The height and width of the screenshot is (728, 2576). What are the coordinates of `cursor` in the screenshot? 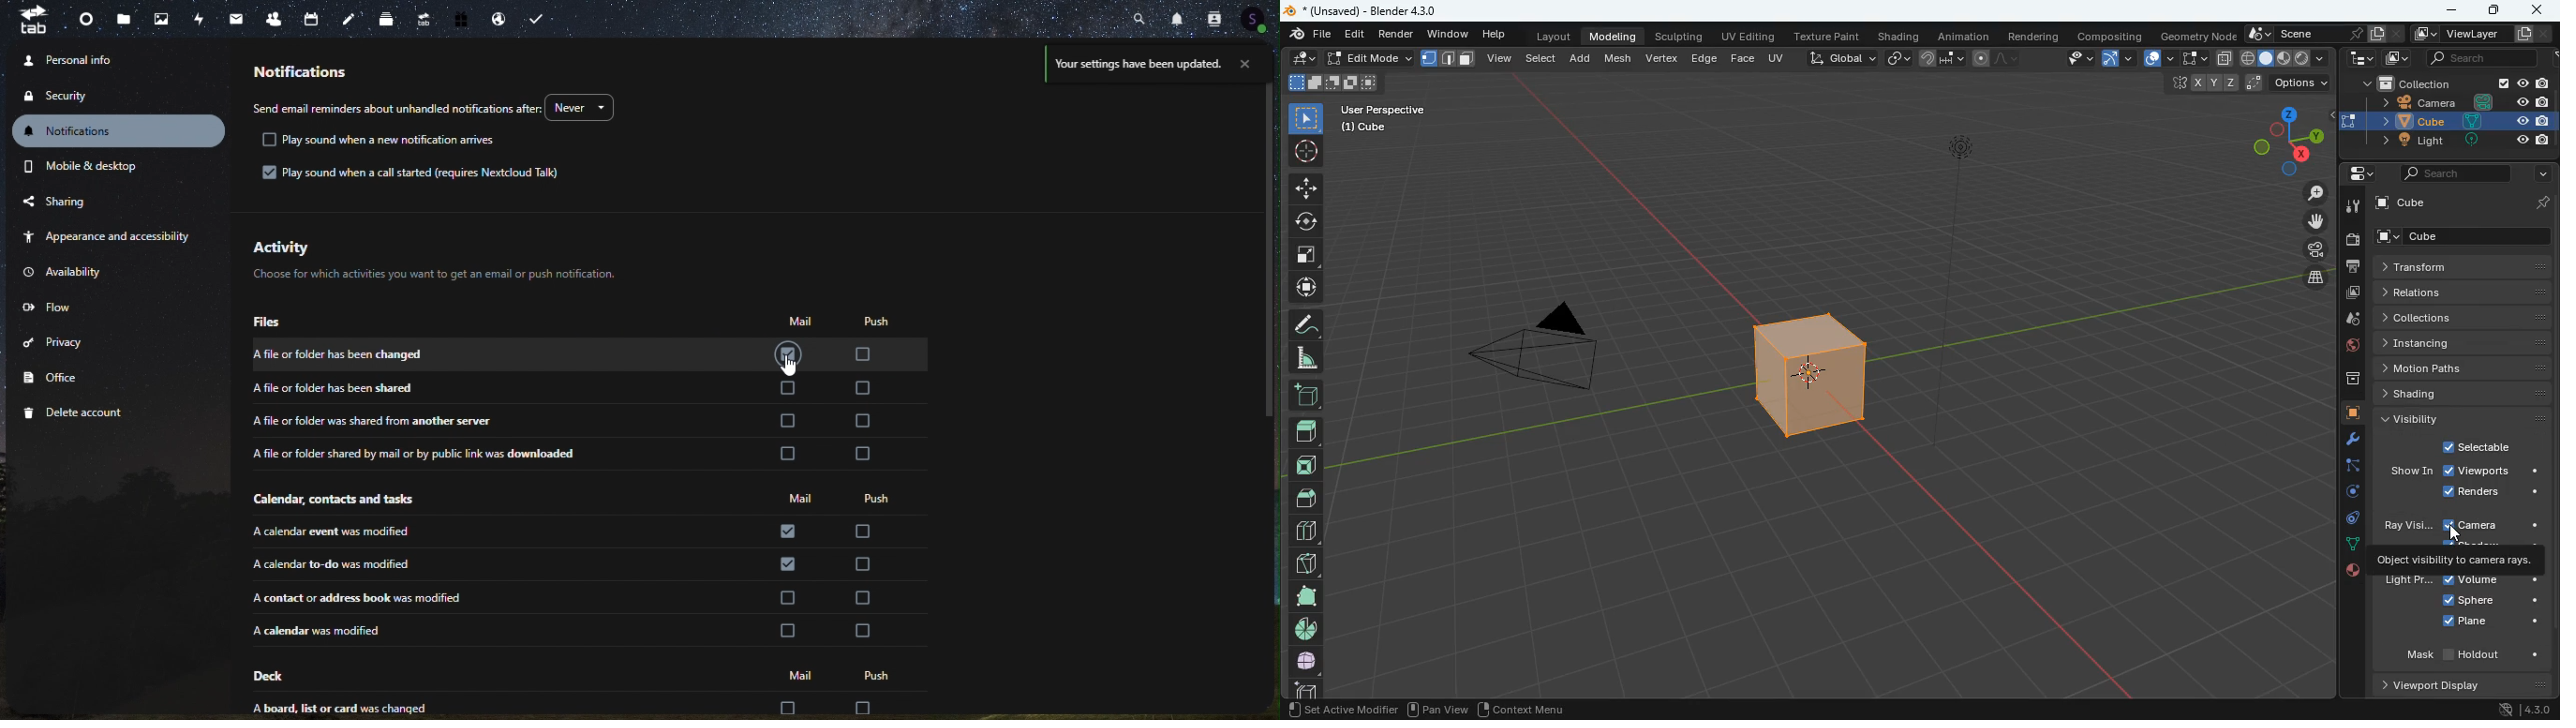 It's located at (791, 366).